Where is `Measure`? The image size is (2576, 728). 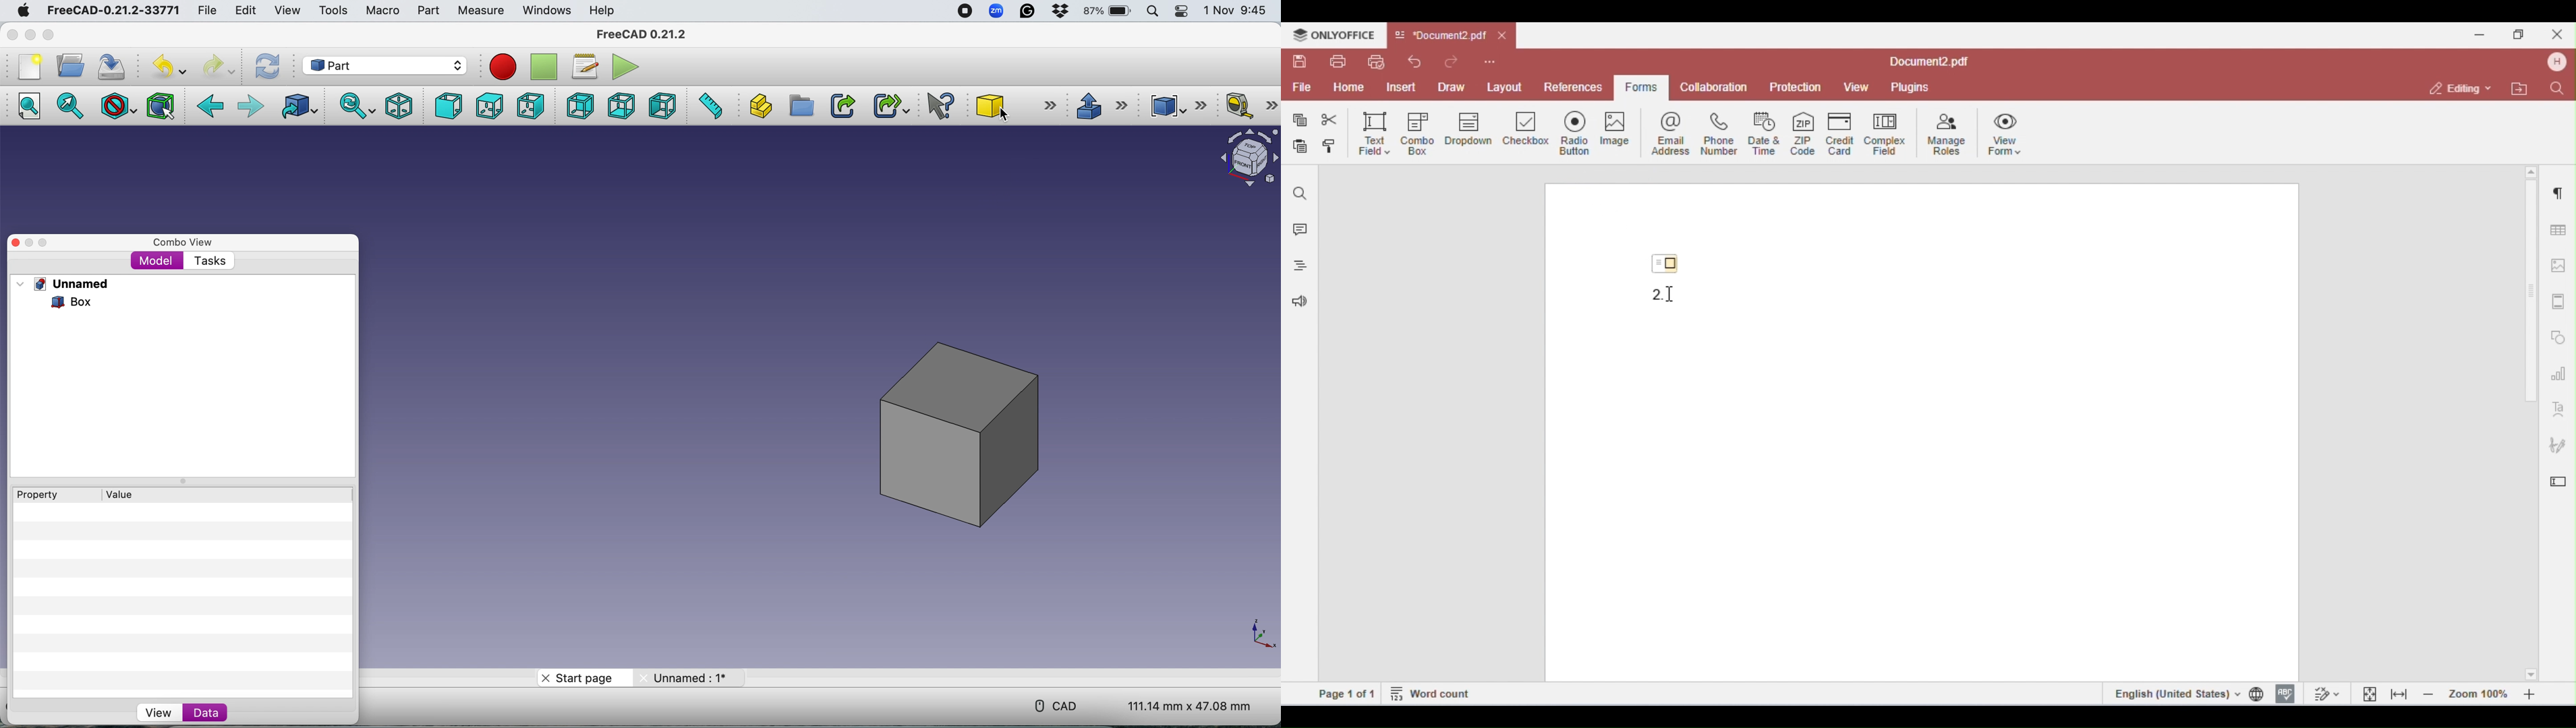
Measure is located at coordinates (483, 12).